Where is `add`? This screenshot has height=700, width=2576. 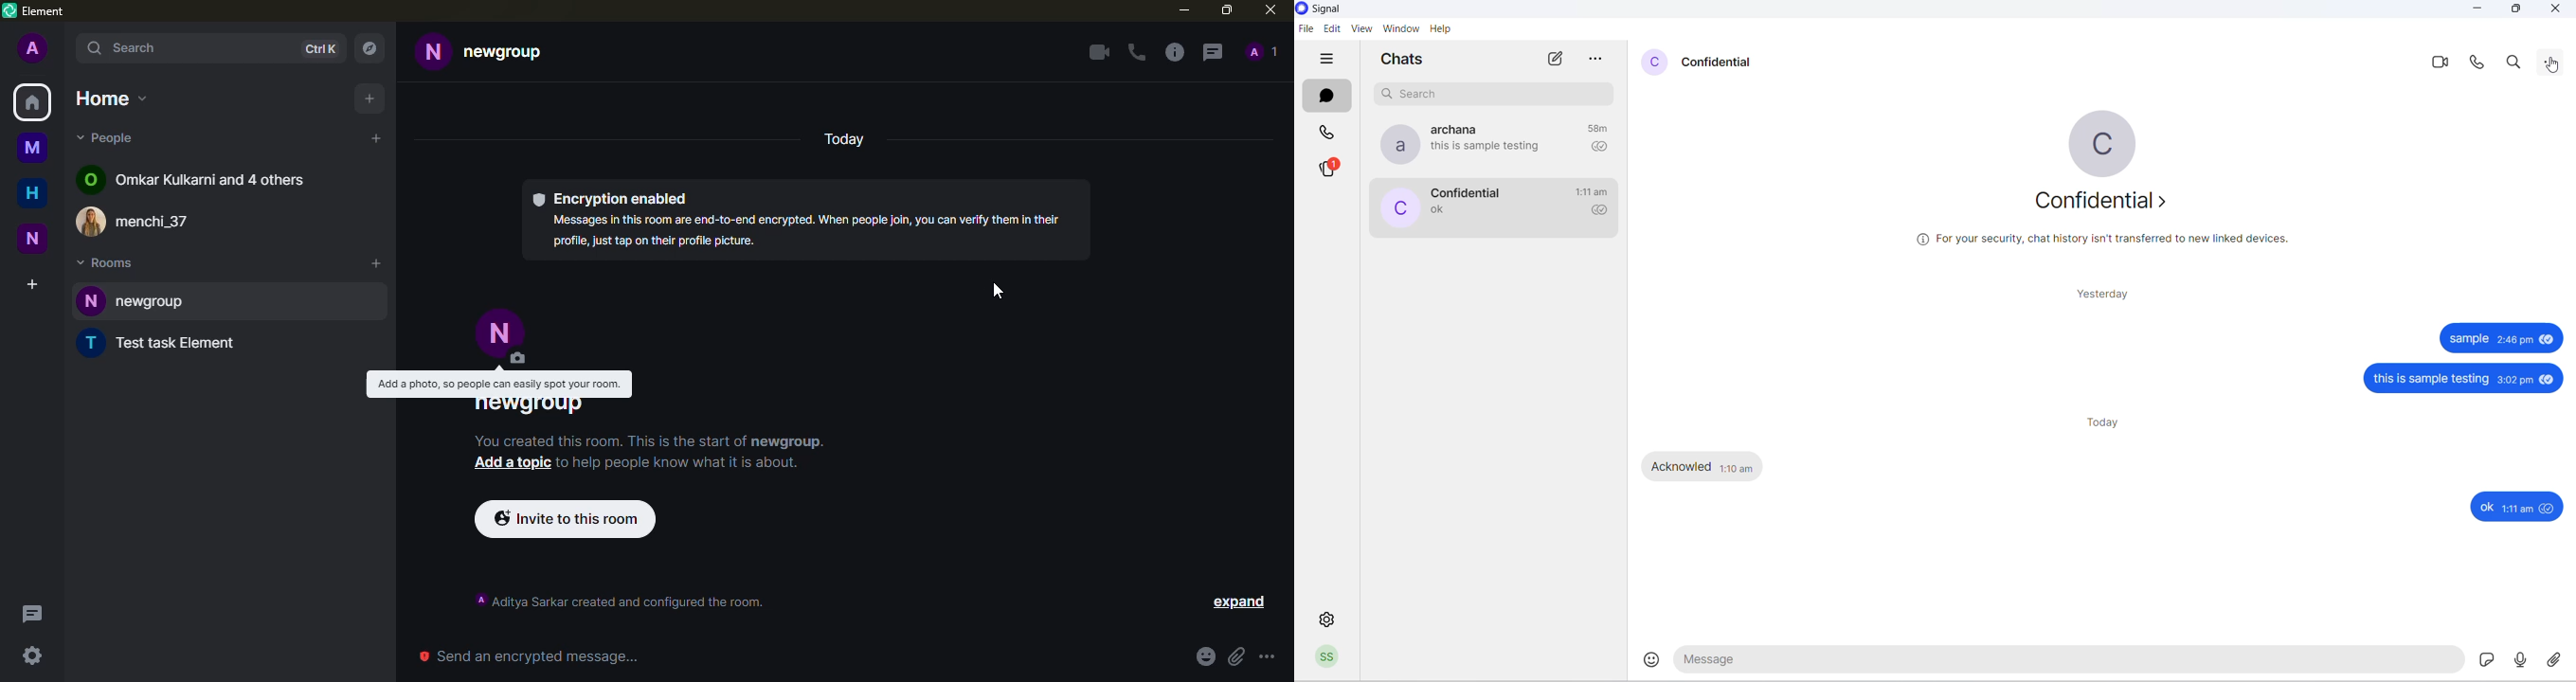
add is located at coordinates (376, 138).